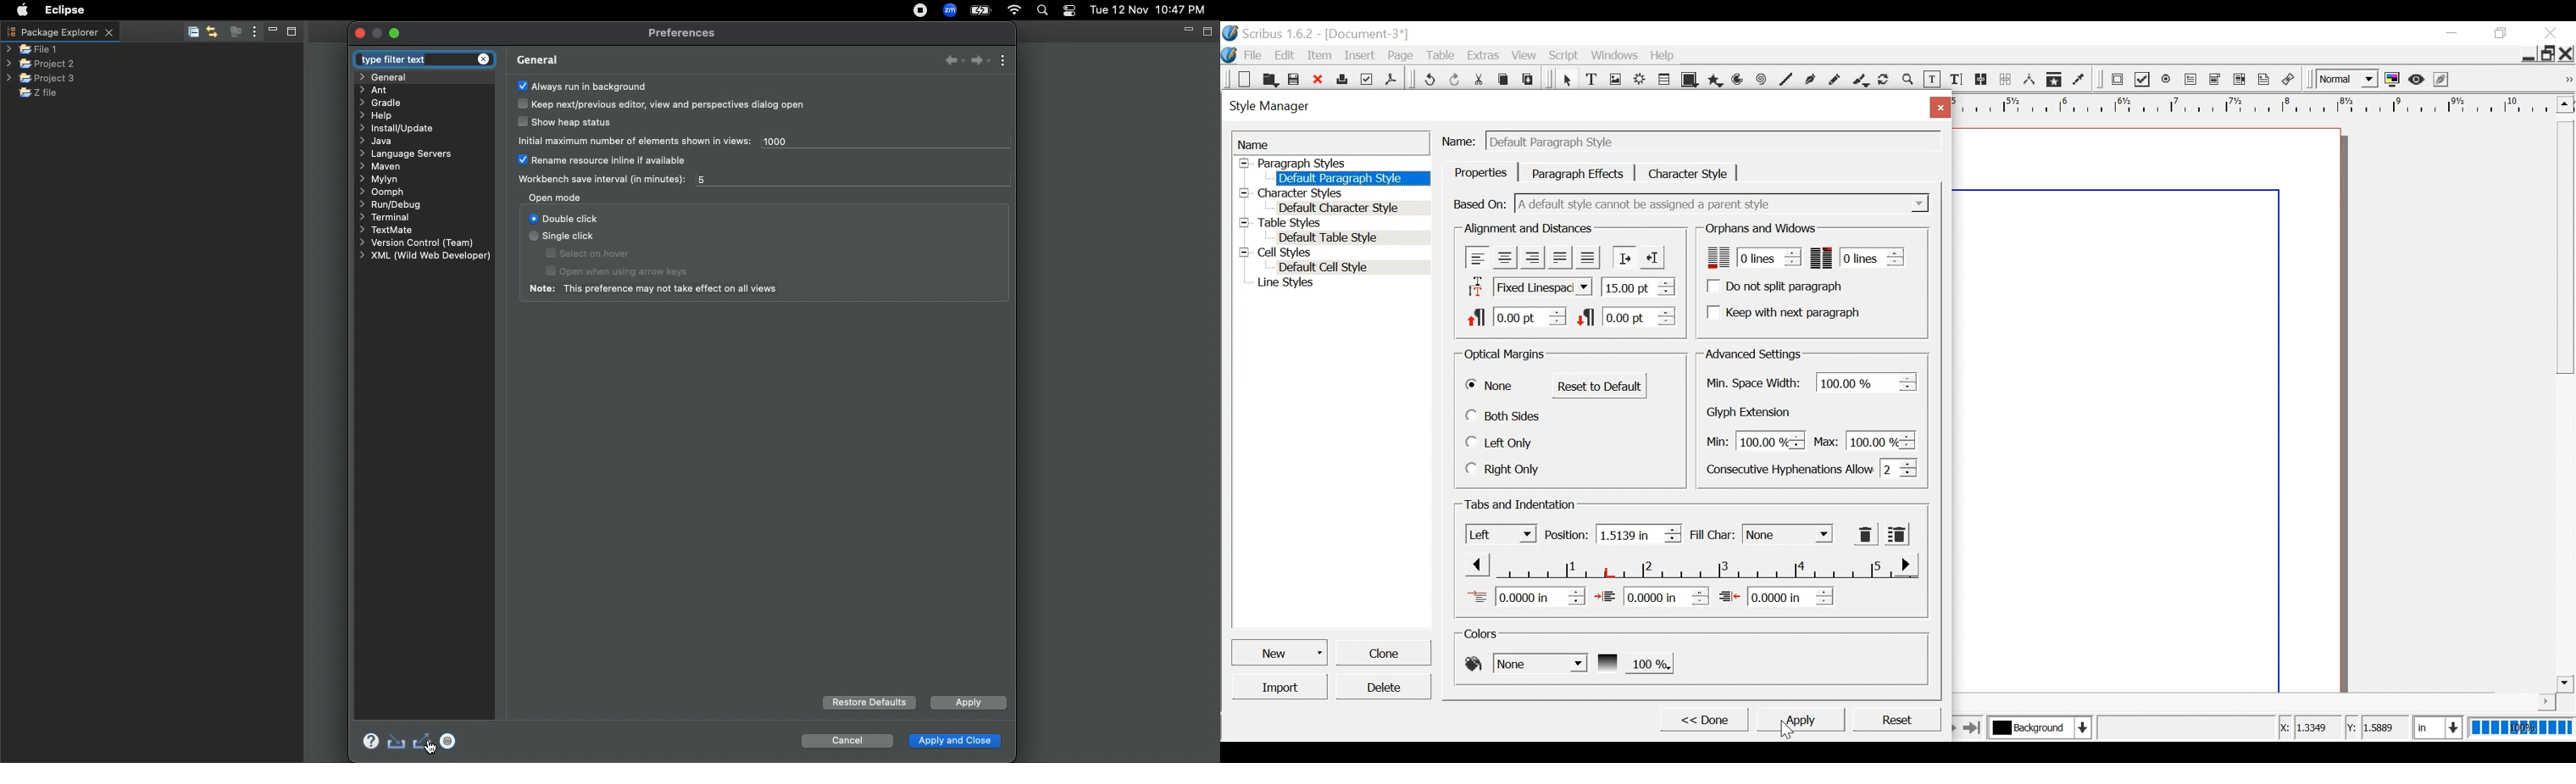  I want to click on (un)check Do not split paragraph, so click(1777, 286).